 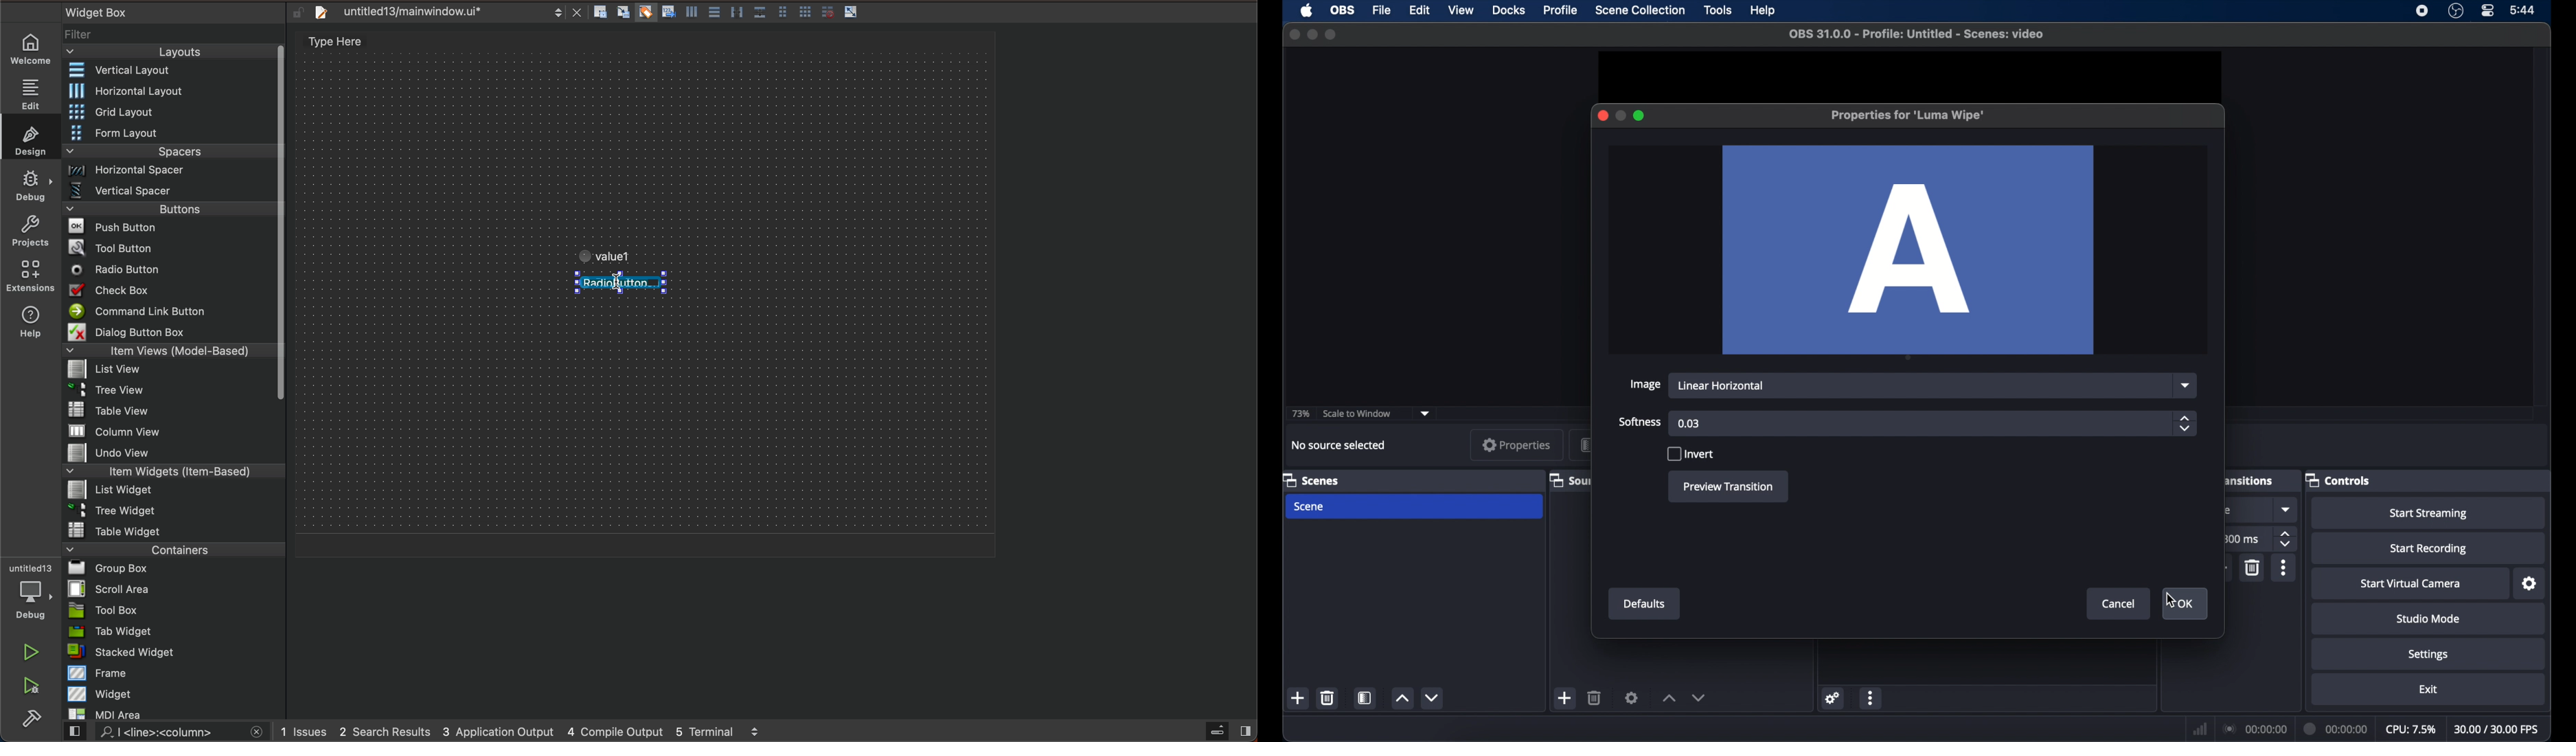 I want to click on settings, so click(x=2428, y=655).